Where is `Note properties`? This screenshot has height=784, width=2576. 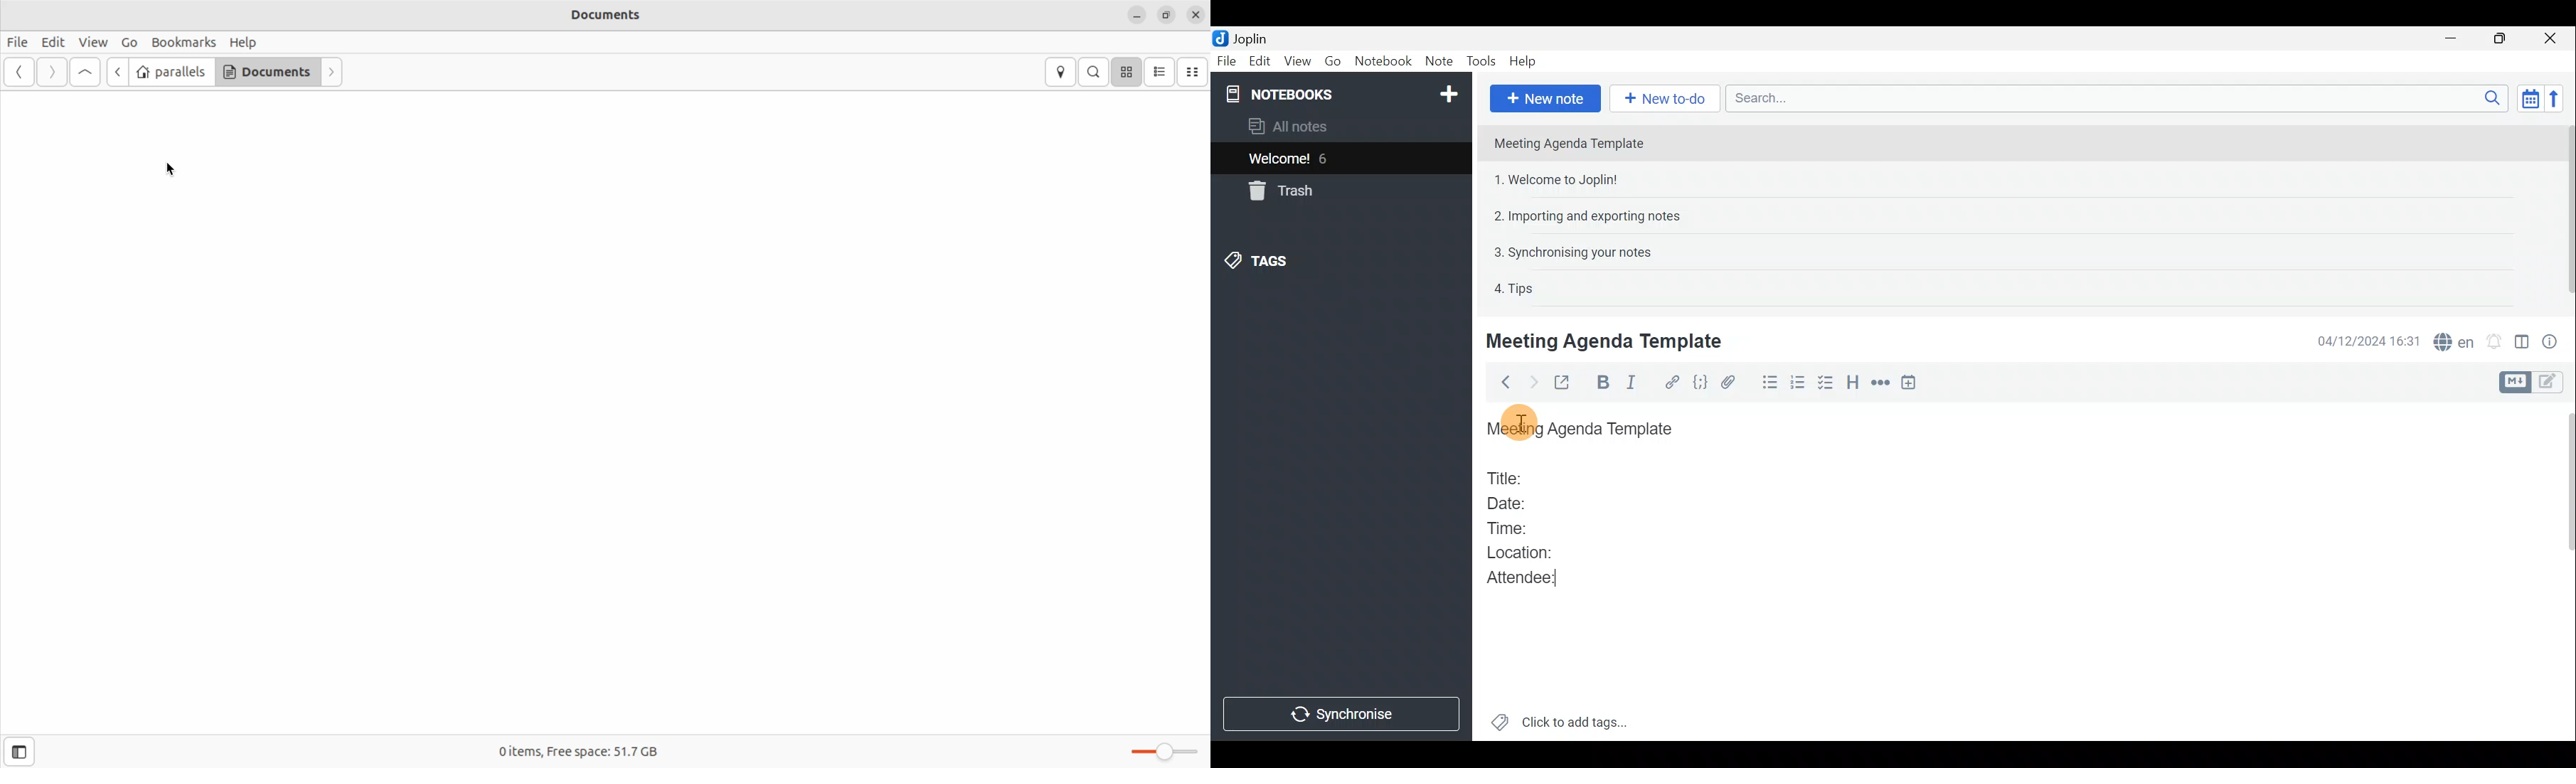
Note properties is located at coordinates (2555, 341).